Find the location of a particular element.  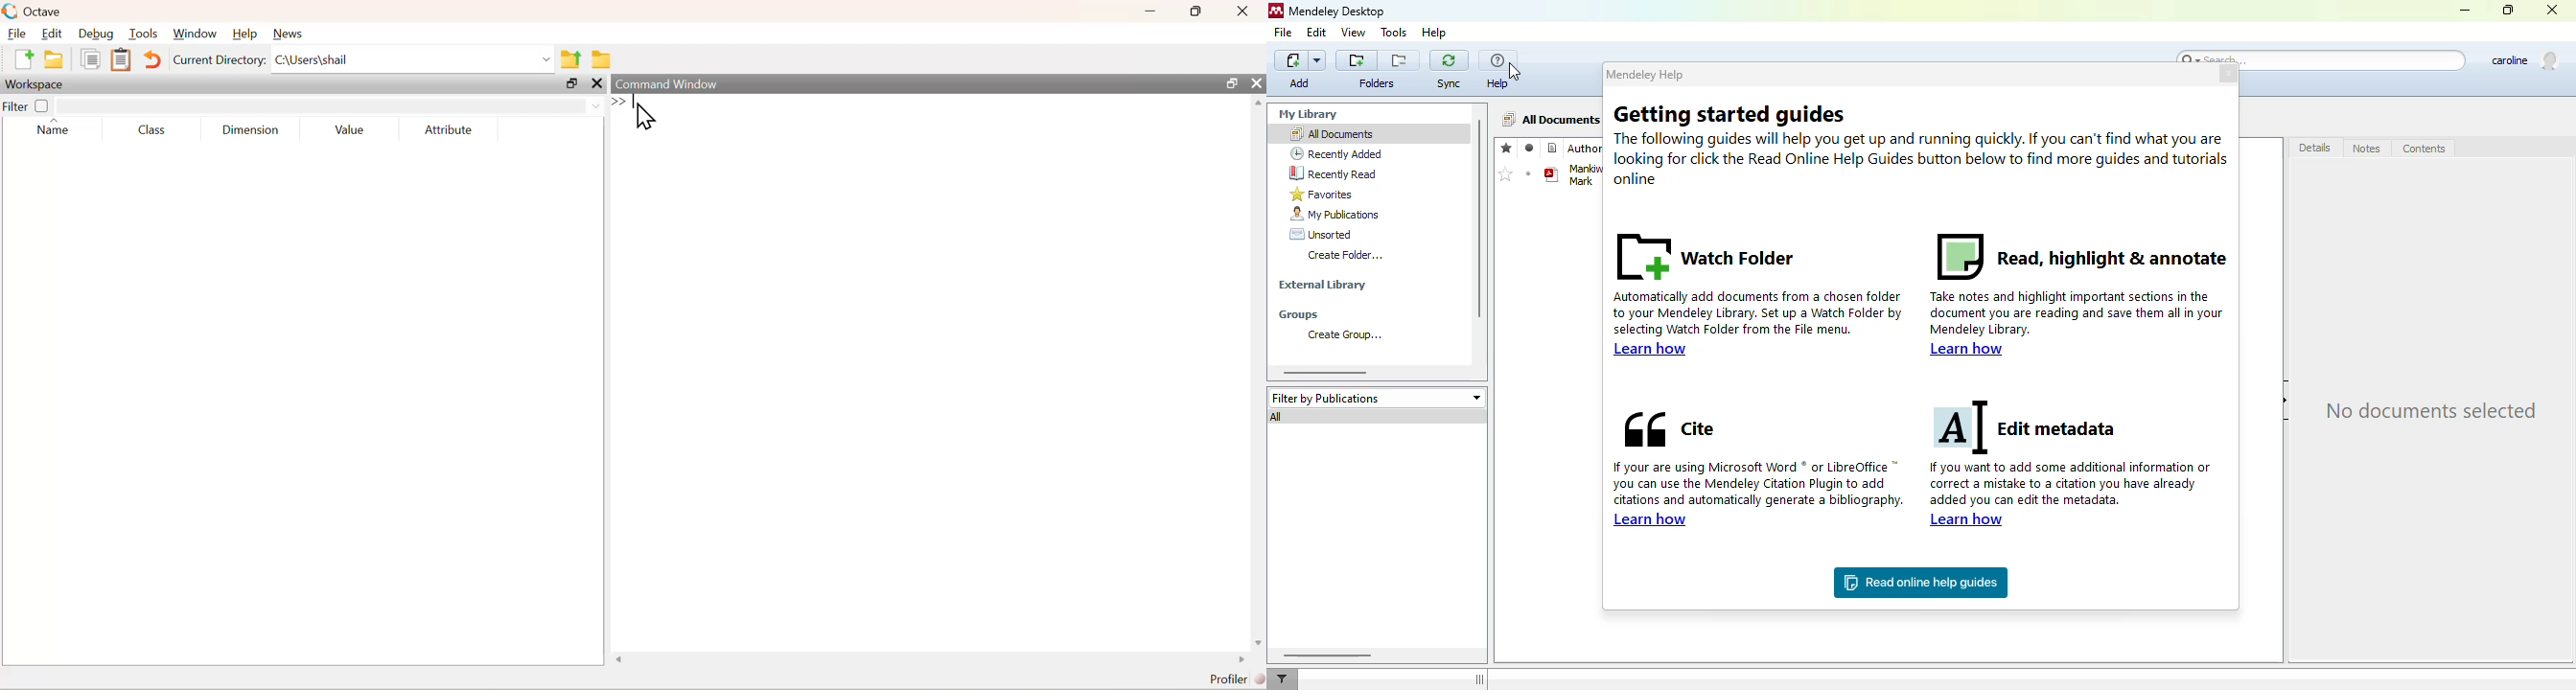

tools is located at coordinates (1393, 33).